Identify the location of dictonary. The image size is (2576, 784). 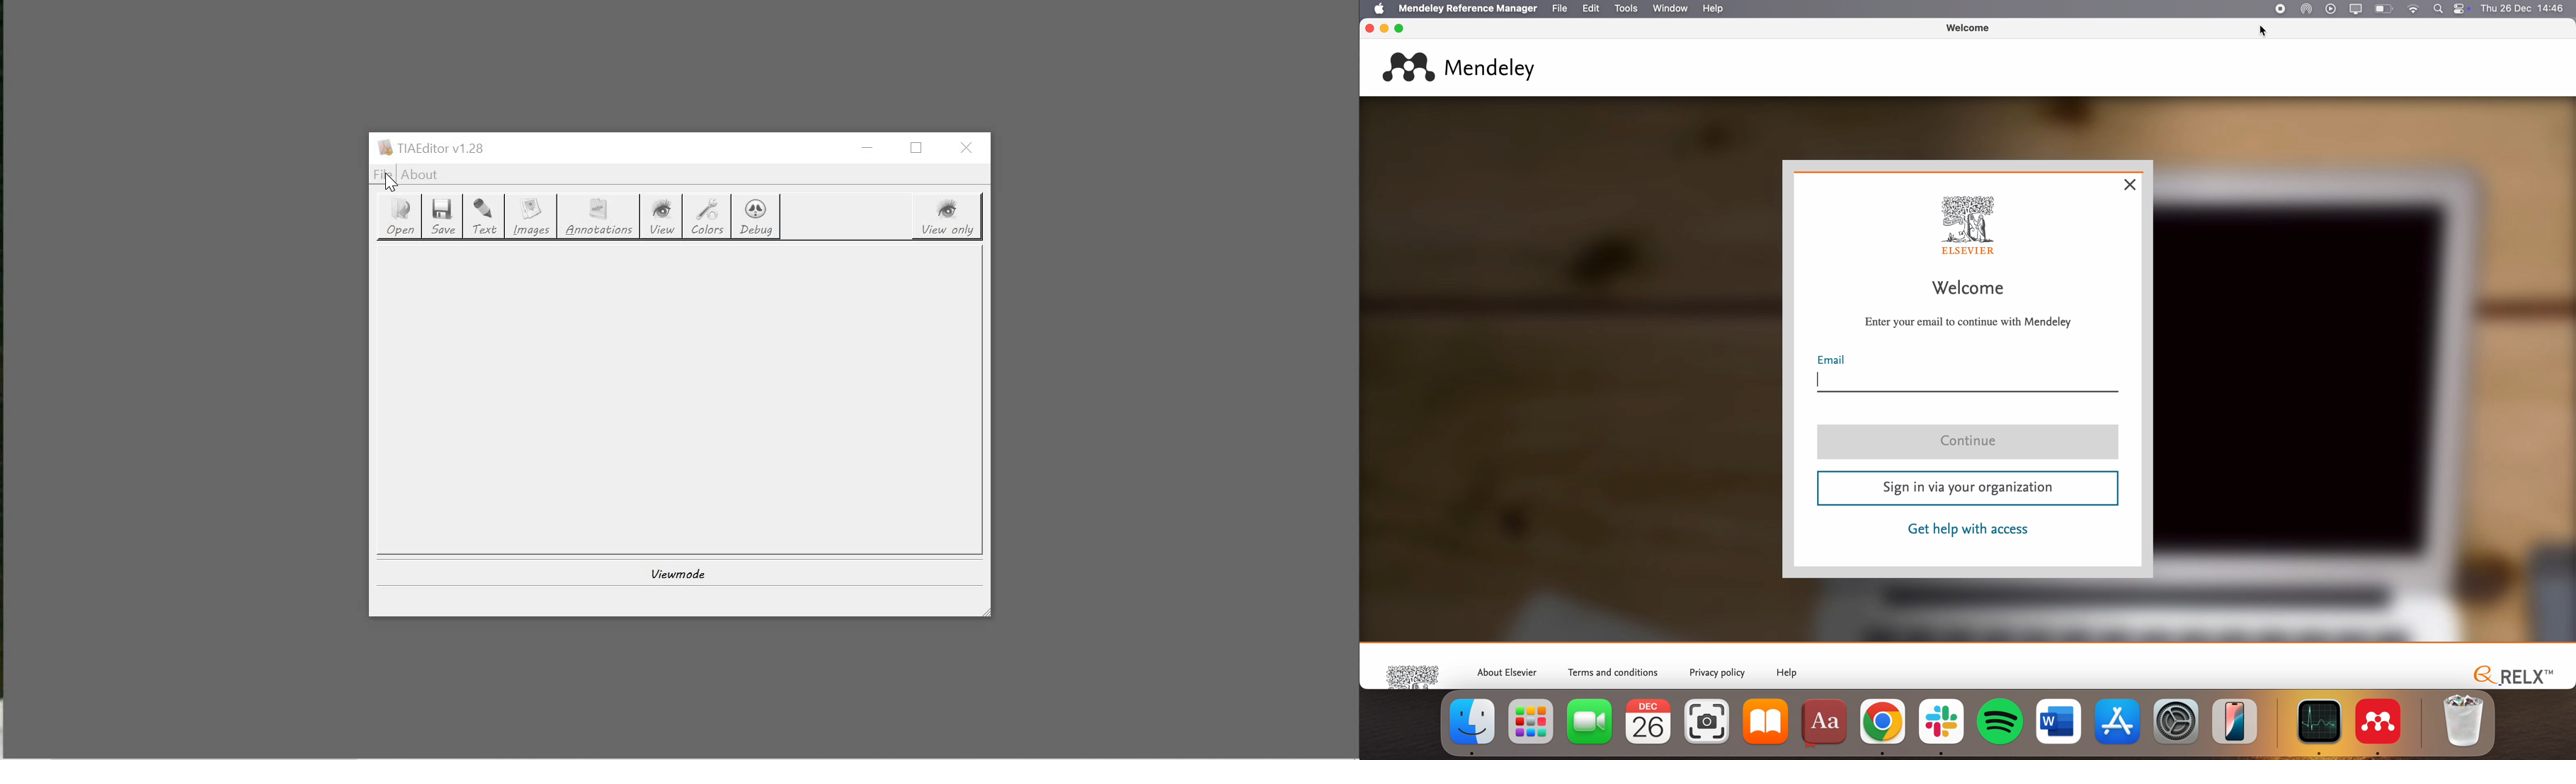
(1827, 724).